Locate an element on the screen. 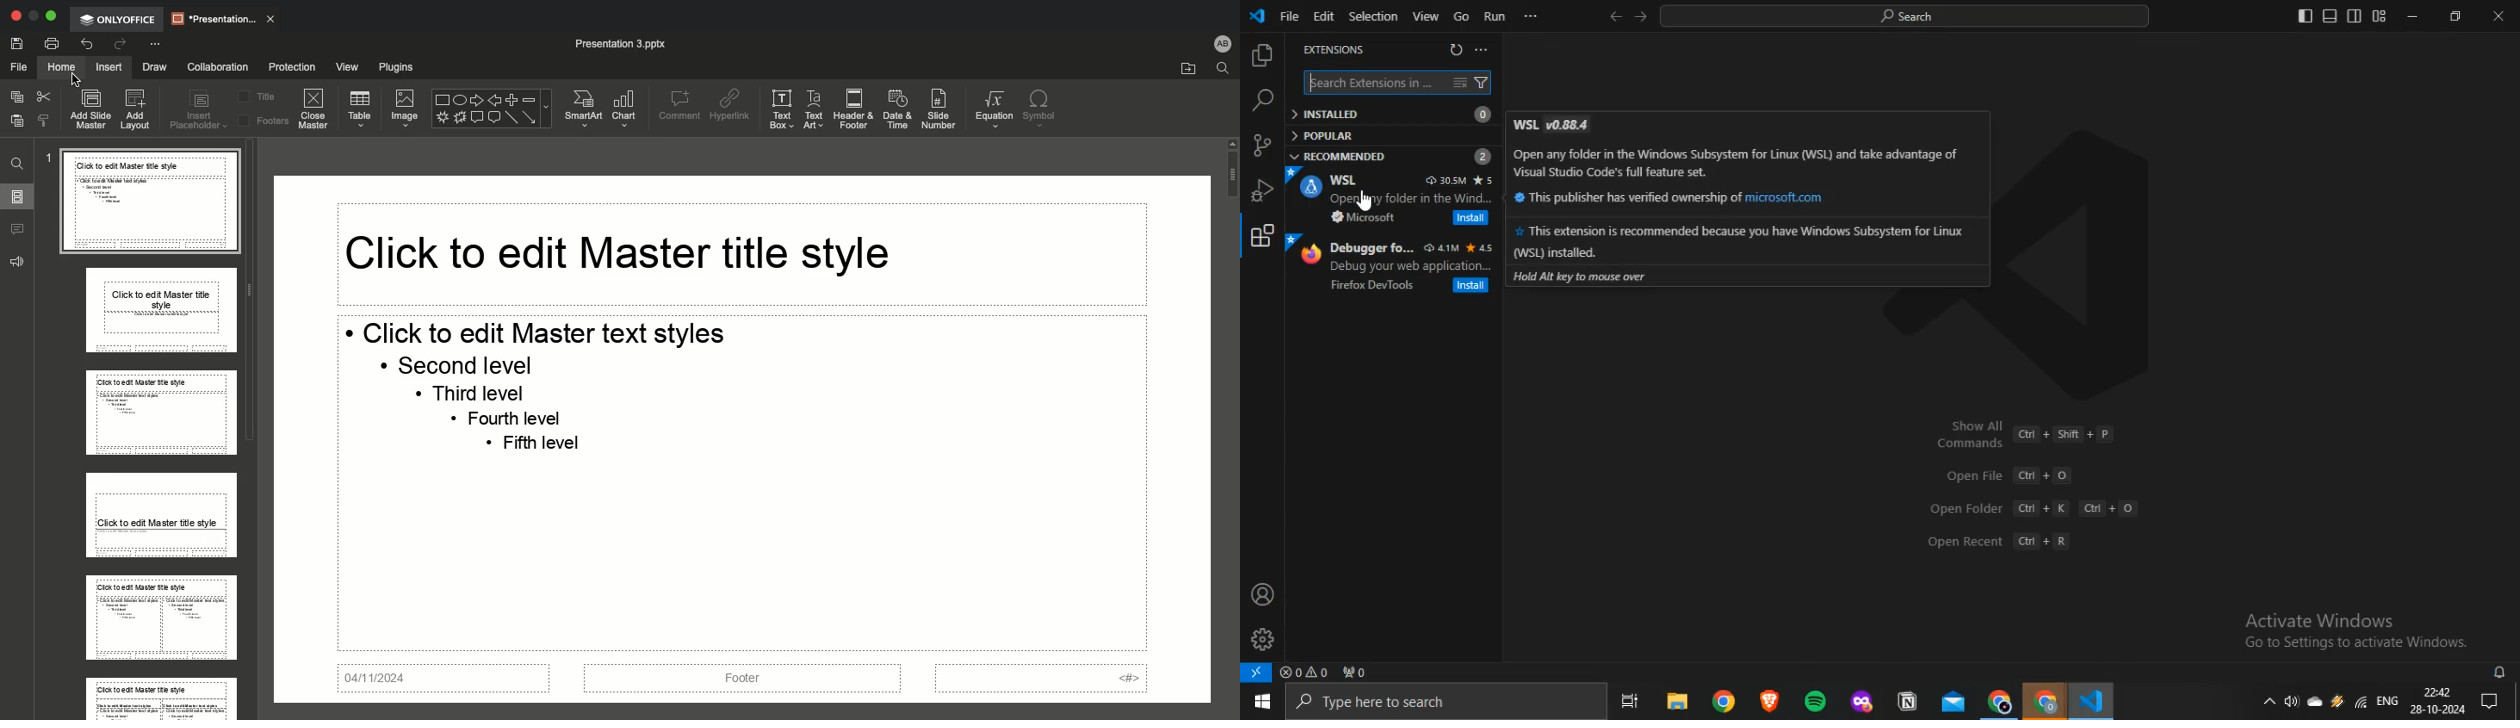 The image size is (2520, 728). Equation is located at coordinates (991, 109).